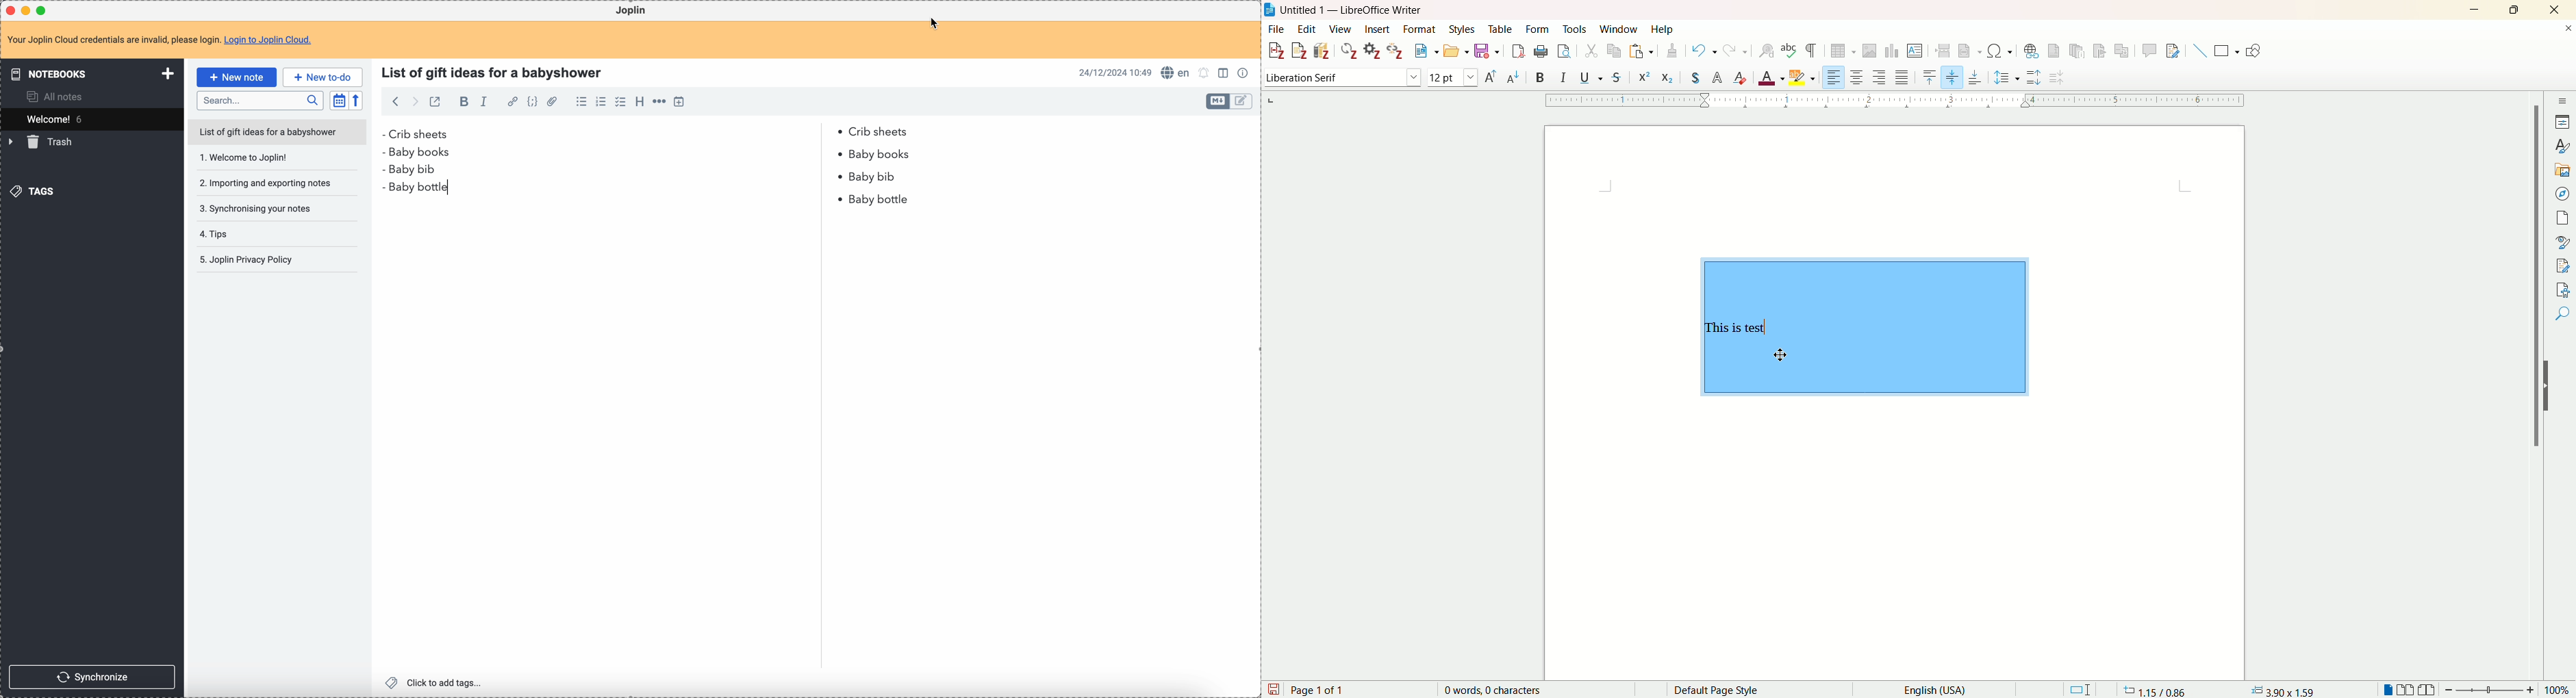  What do you see at coordinates (1591, 51) in the screenshot?
I see `cut` at bounding box center [1591, 51].